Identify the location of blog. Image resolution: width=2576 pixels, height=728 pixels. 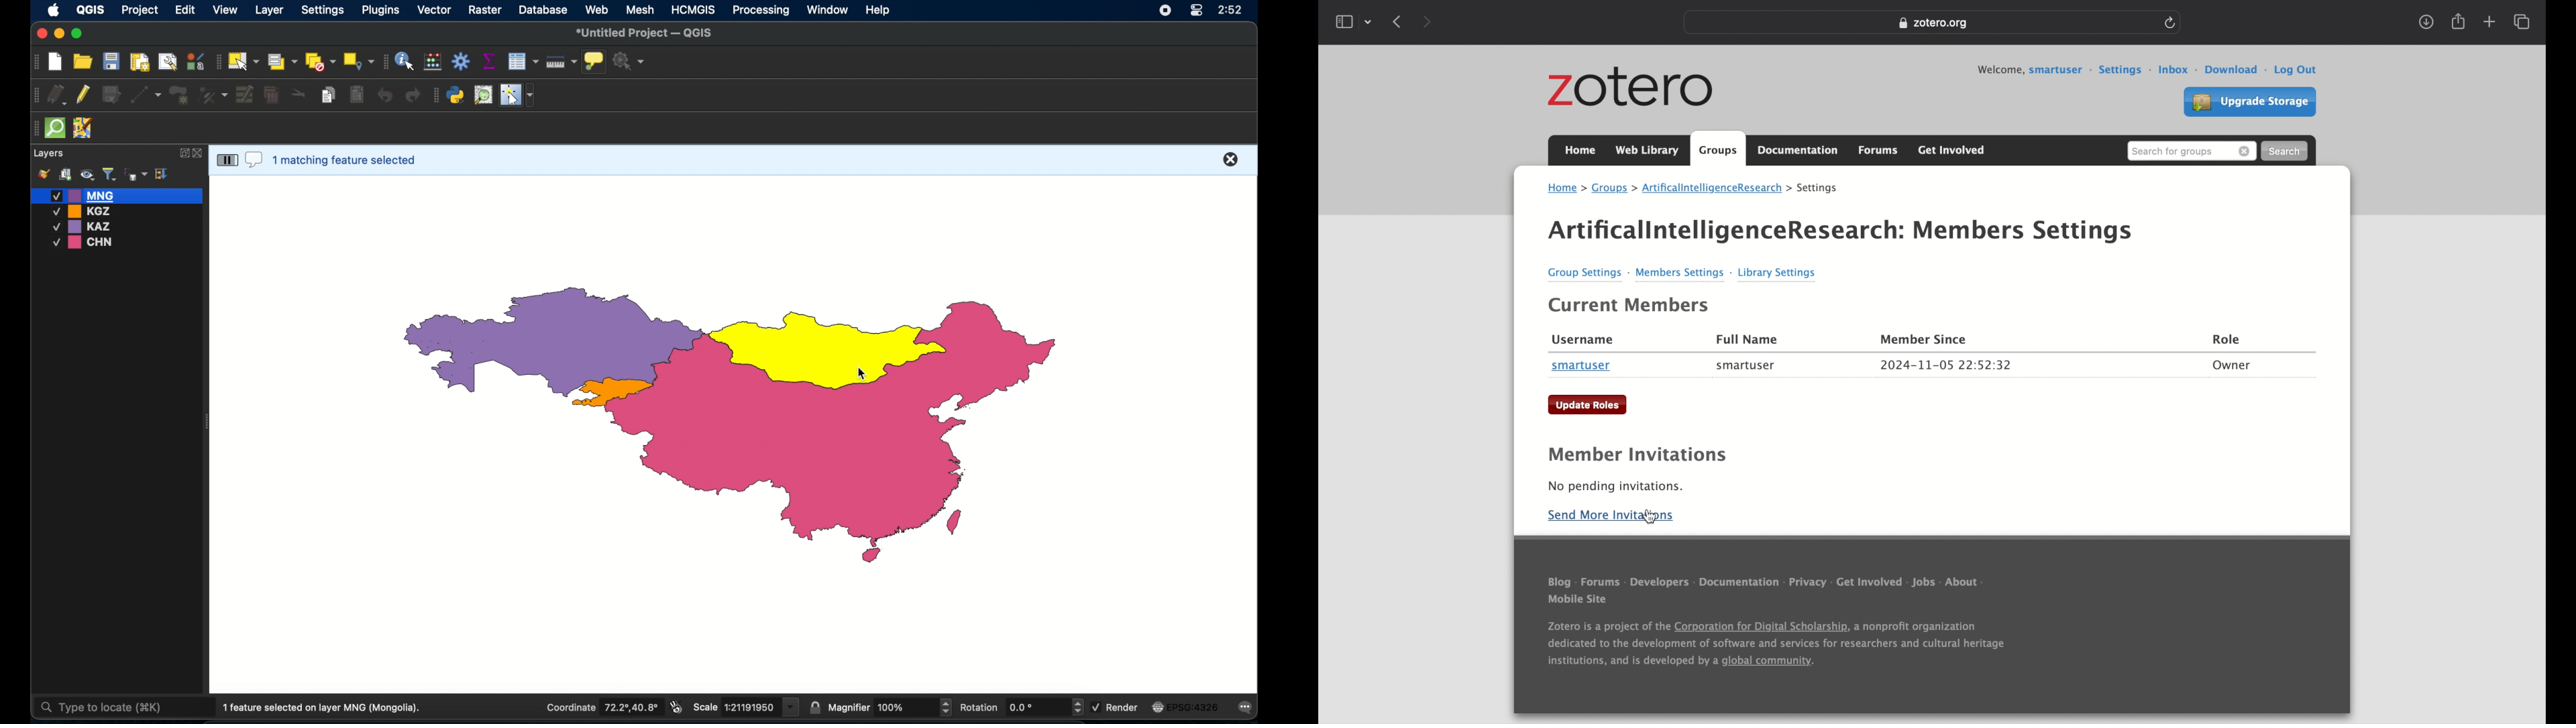
(1560, 581).